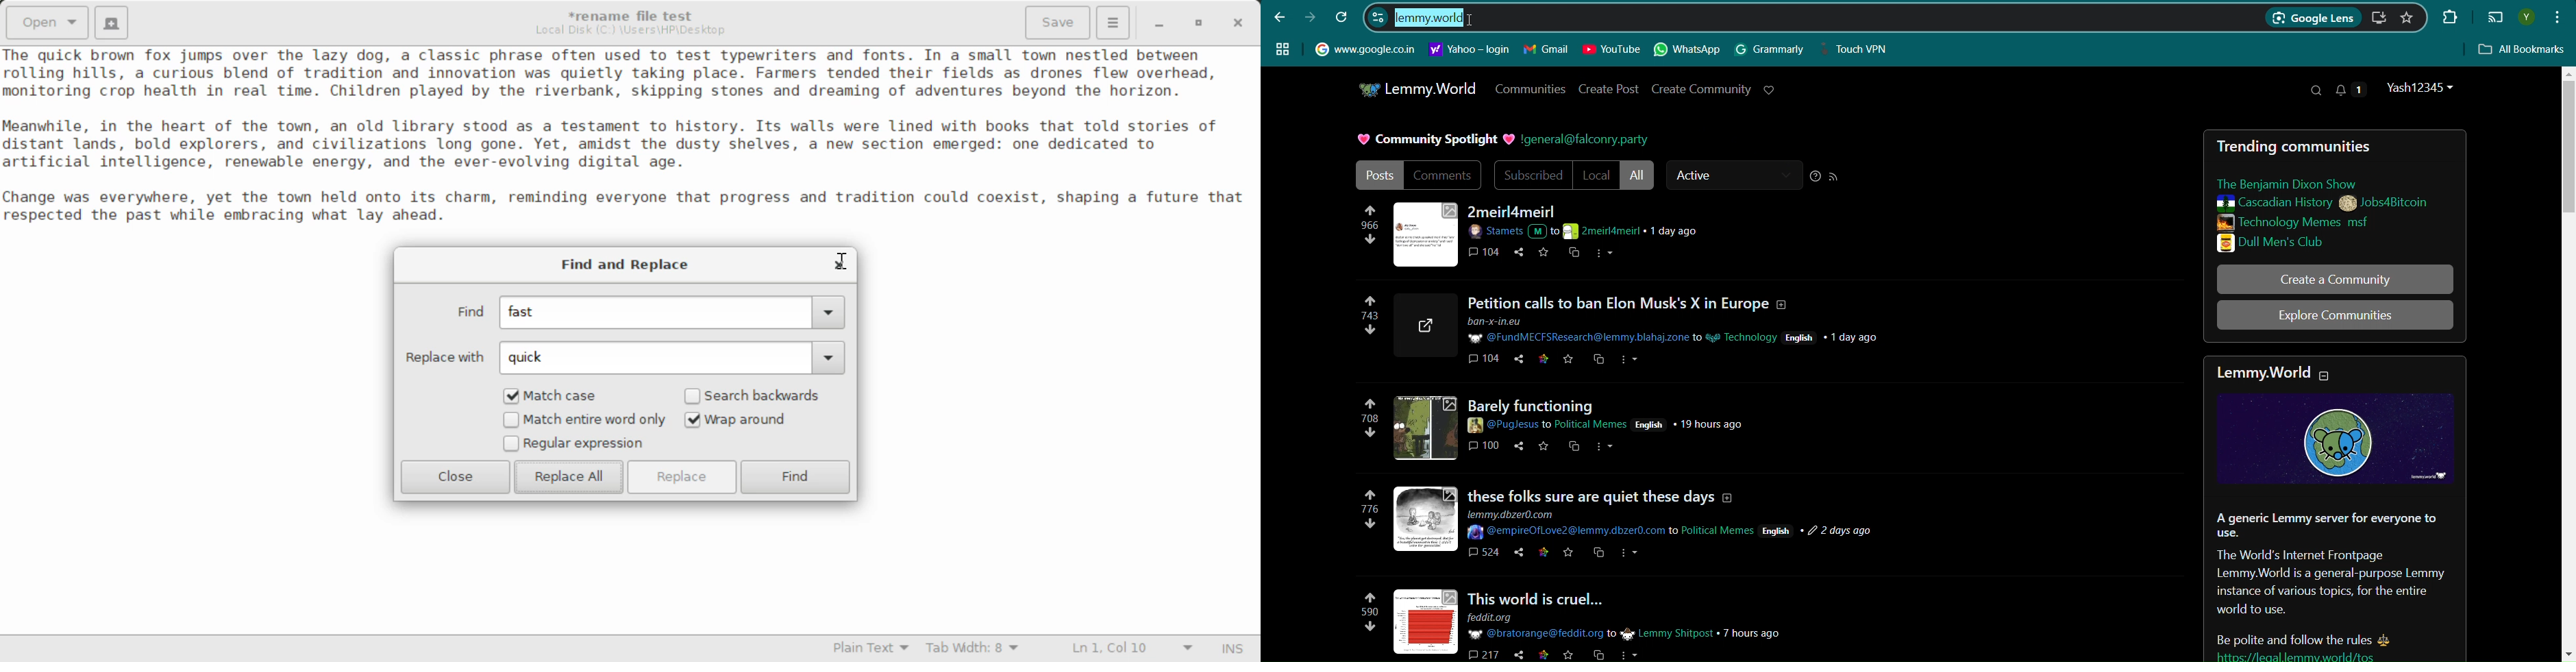 Image resolution: width=2576 pixels, height=672 pixels. Describe the element at coordinates (1481, 654) in the screenshot. I see `217` at that location.